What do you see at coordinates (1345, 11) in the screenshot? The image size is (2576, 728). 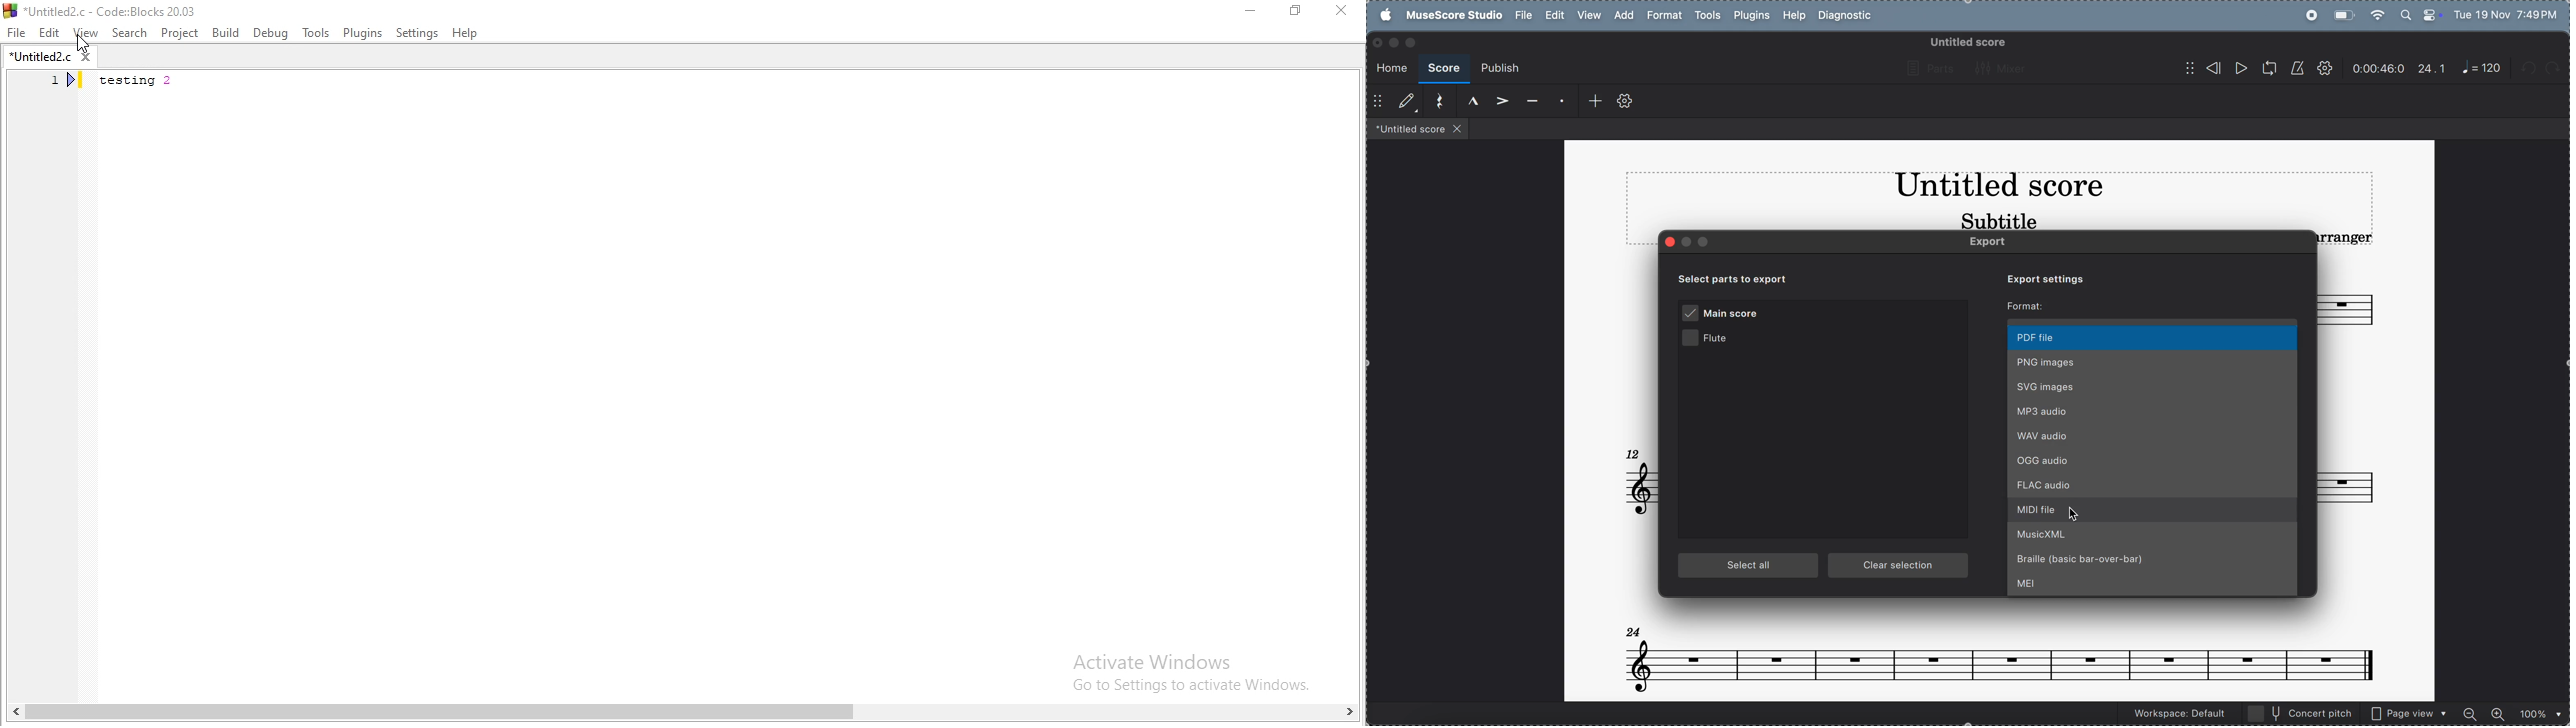 I see `close` at bounding box center [1345, 11].